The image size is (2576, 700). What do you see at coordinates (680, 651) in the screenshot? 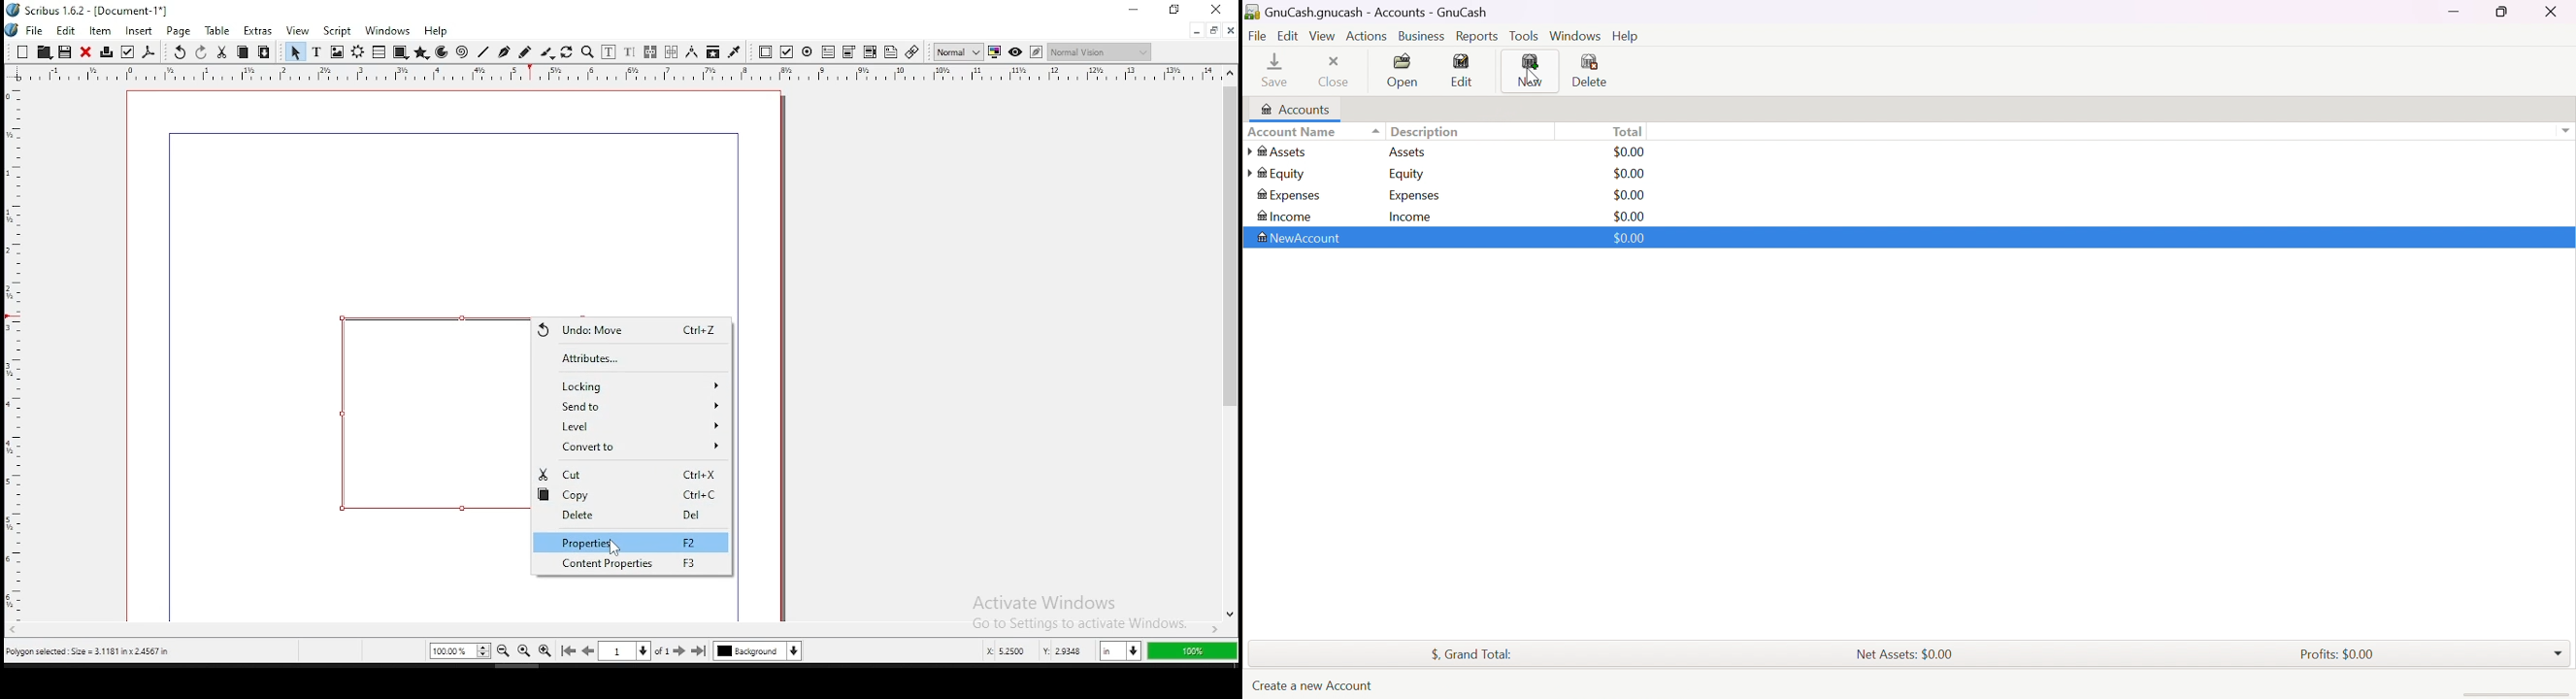
I see `go to next page` at bounding box center [680, 651].